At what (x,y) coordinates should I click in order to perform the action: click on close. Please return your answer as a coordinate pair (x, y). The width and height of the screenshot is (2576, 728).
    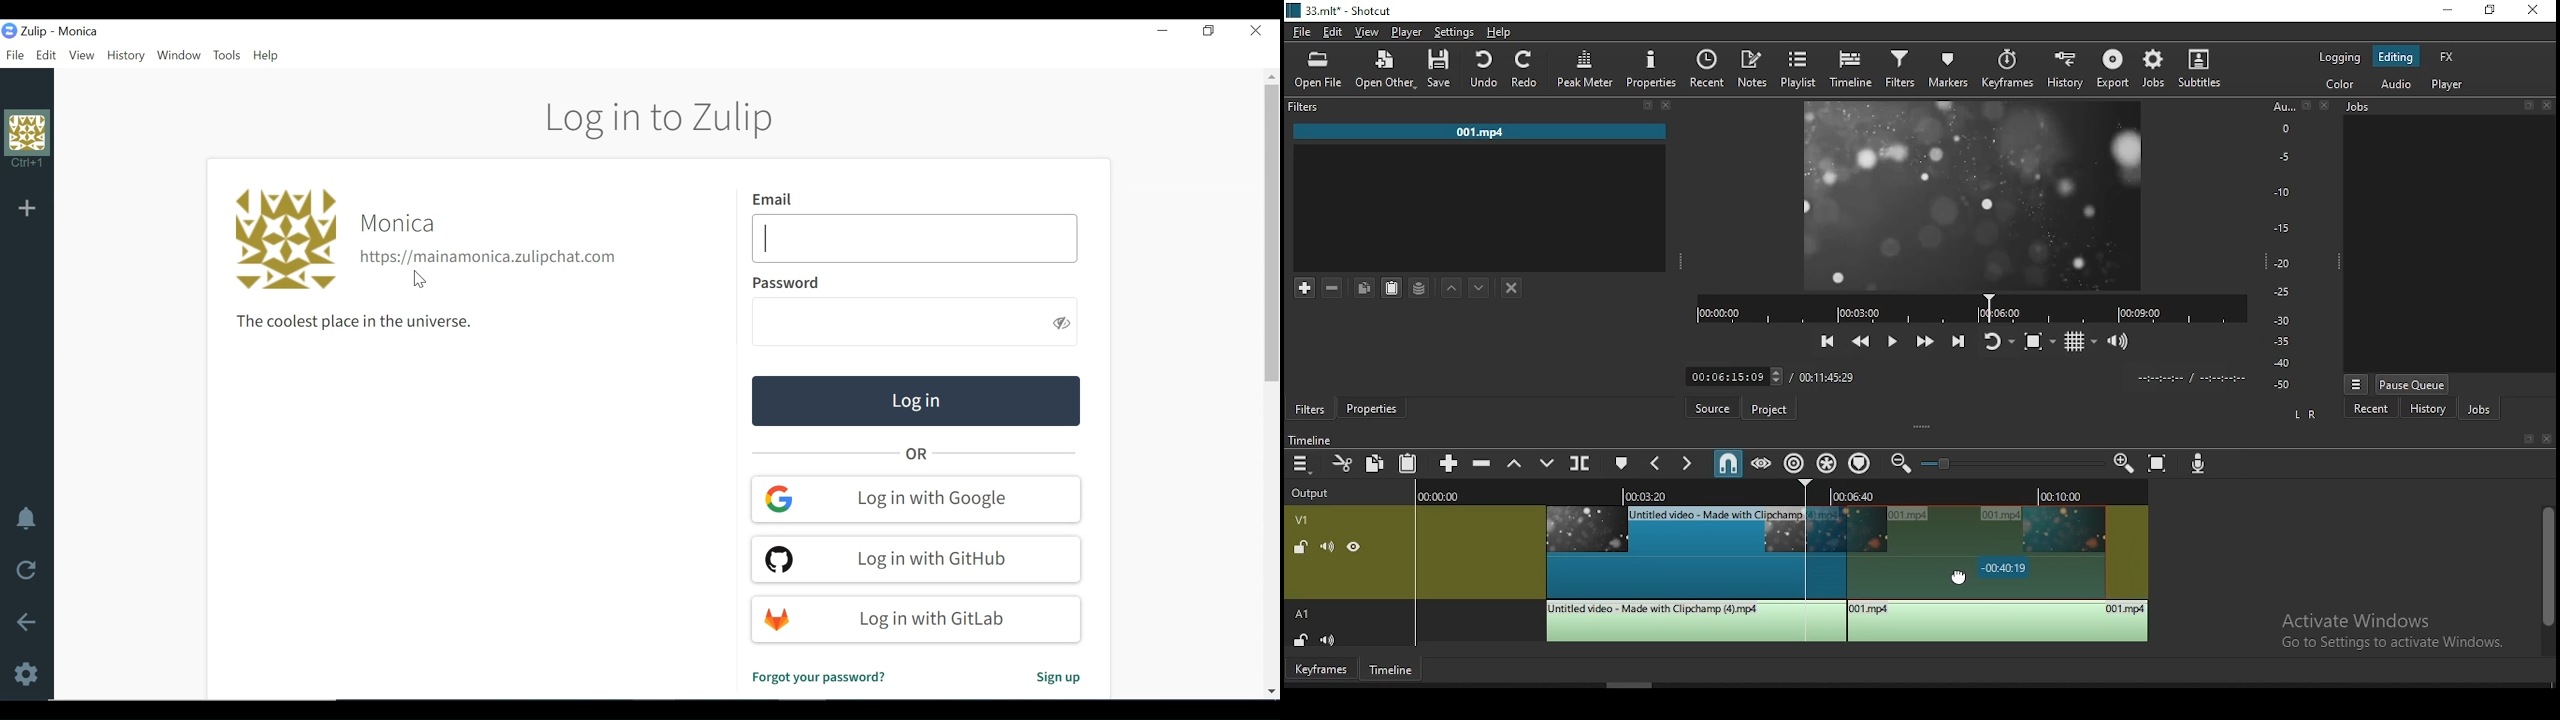
    Looking at the image, I should click on (2549, 440).